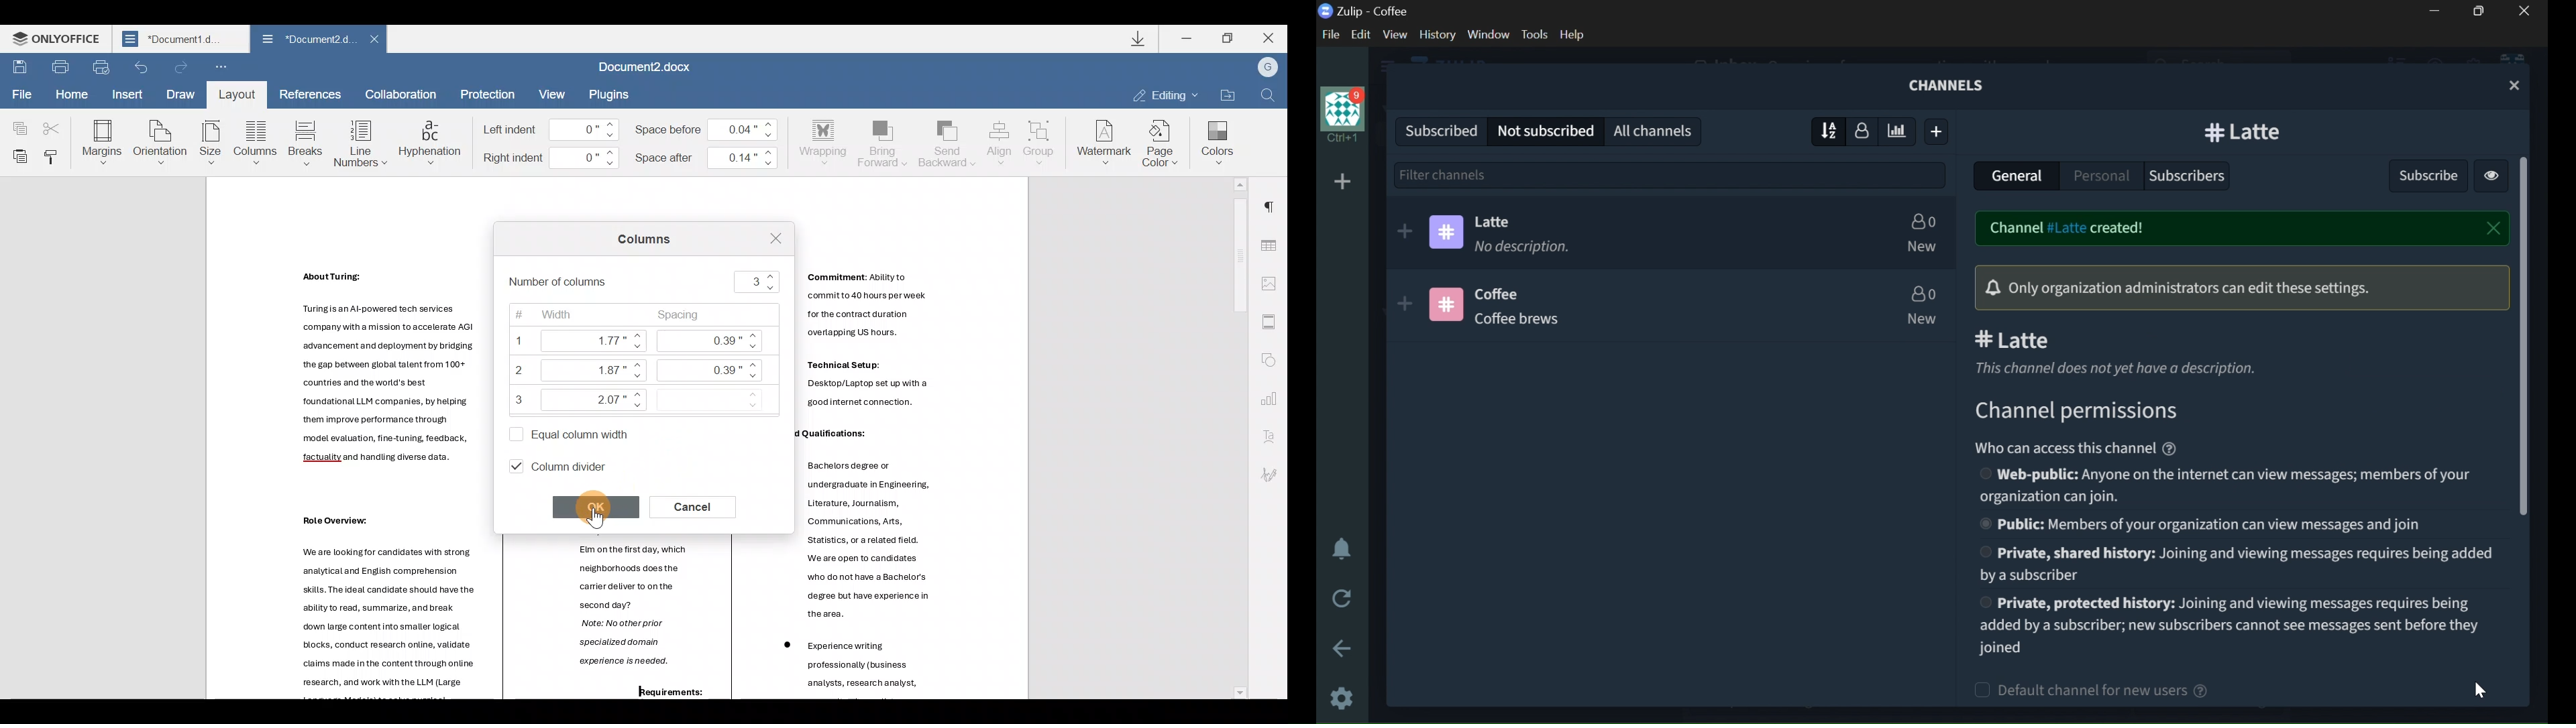  Describe the element at coordinates (2494, 229) in the screenshot. I see `CLOSE` at that location.